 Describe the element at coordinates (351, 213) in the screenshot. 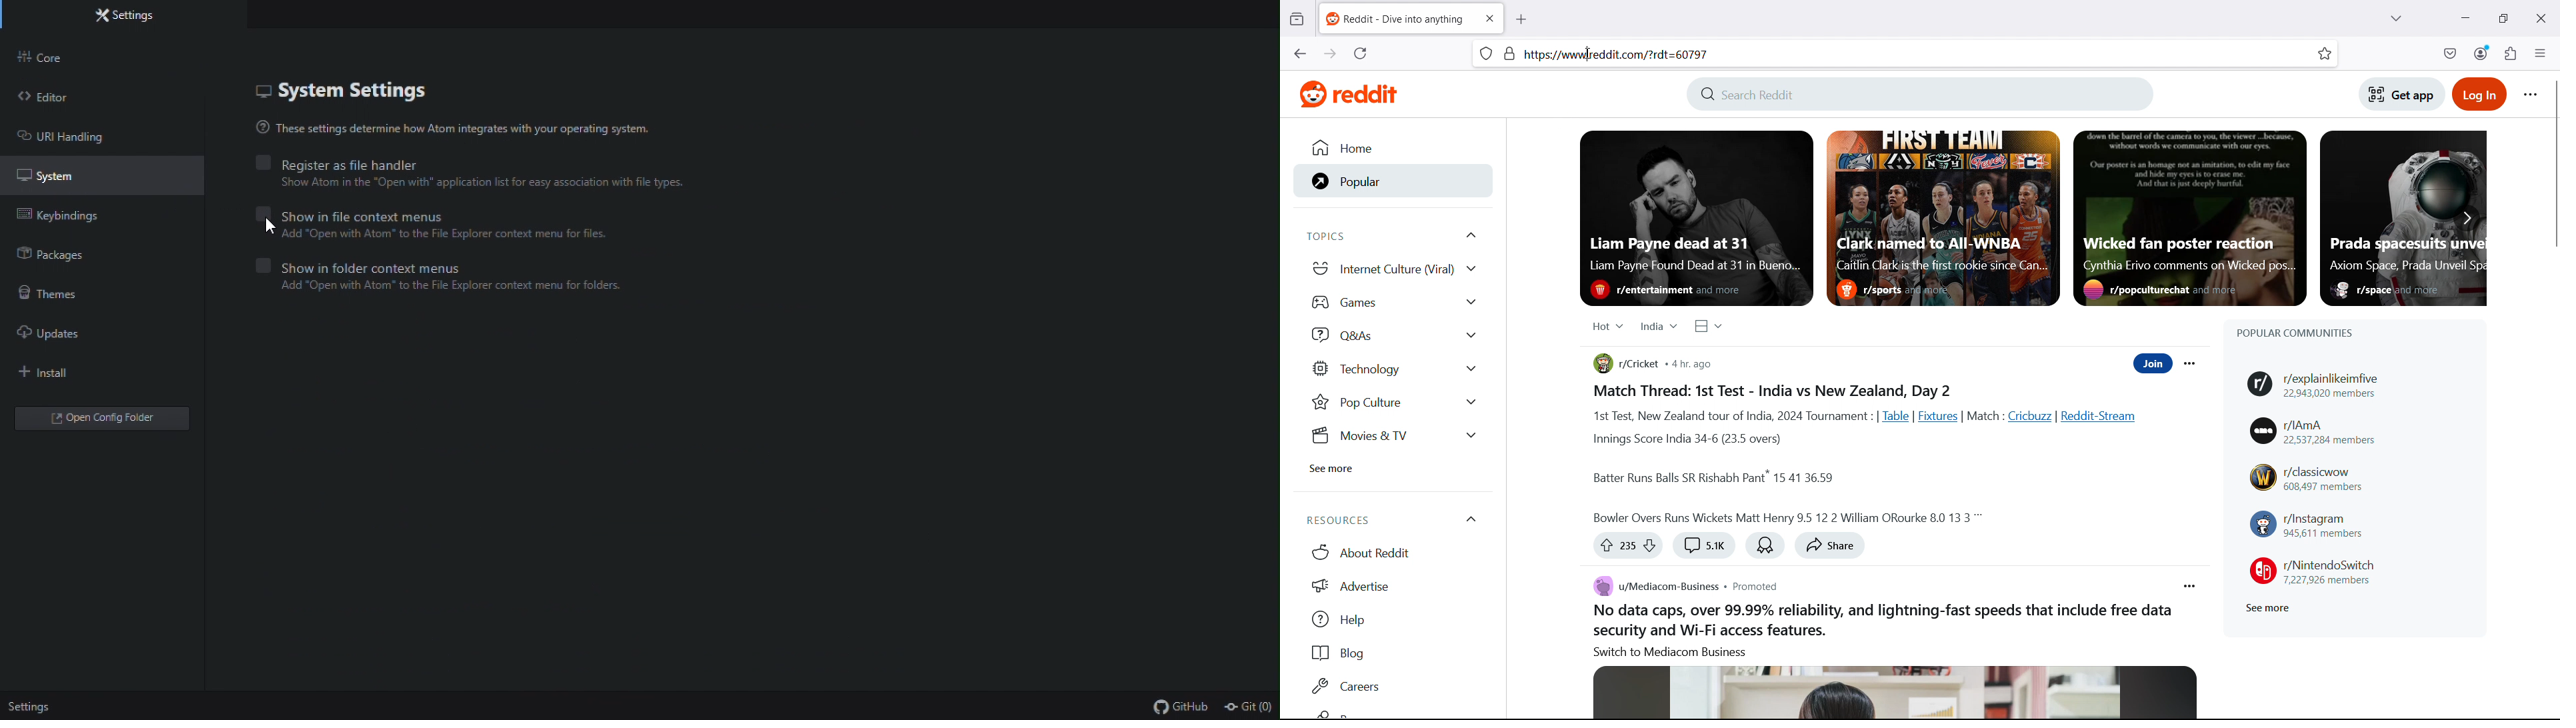

I see `Show in file context Menus` at that location.